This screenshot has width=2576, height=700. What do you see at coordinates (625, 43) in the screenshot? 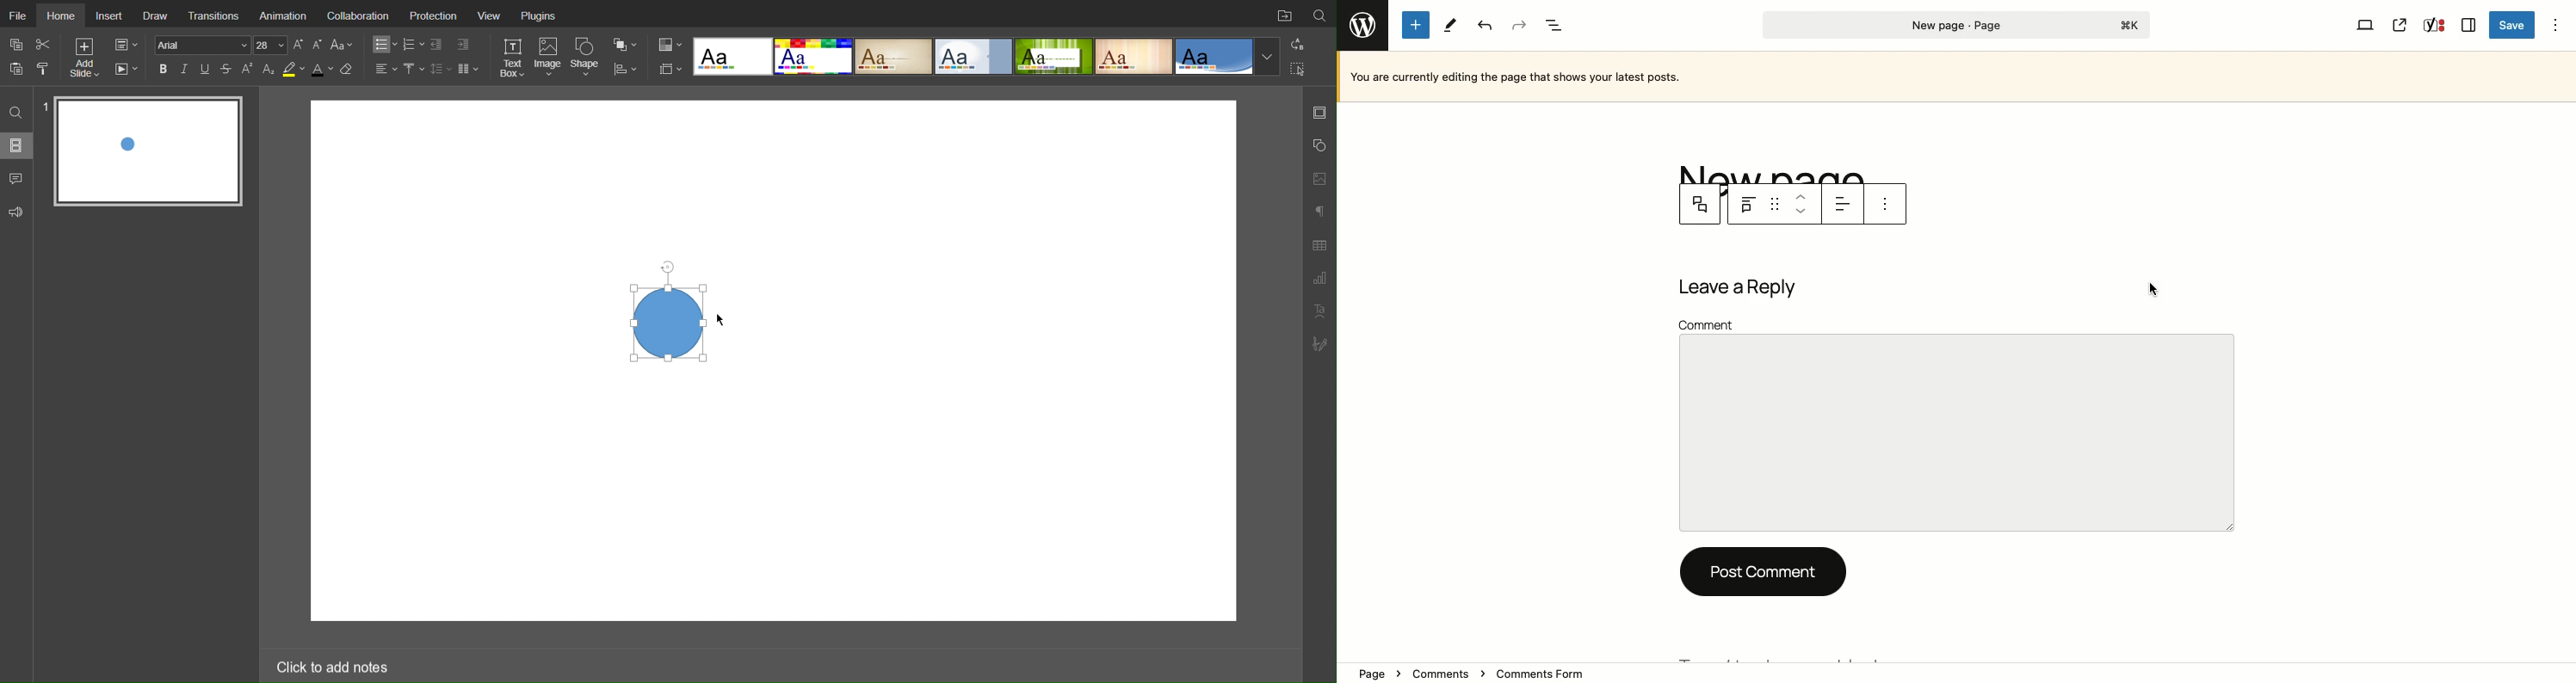
I see `Arrangement` at bounding box center [625, 43].